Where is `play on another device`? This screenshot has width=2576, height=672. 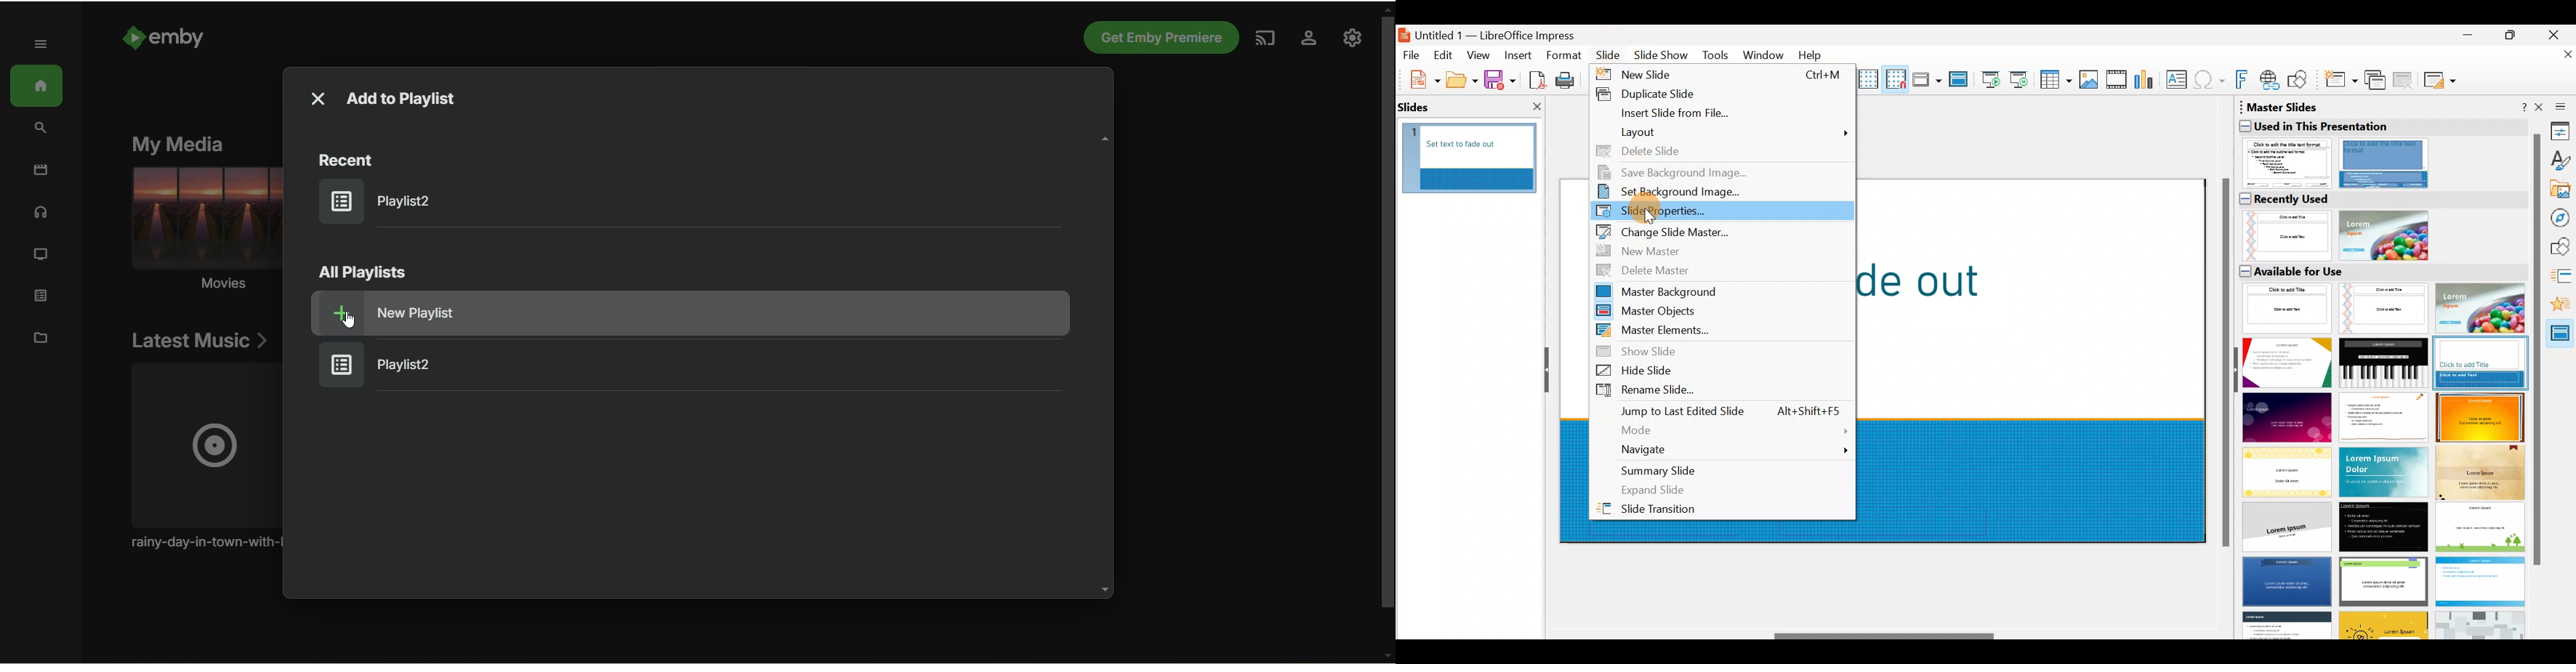 play on another device is located at coordinates (1263, 40).